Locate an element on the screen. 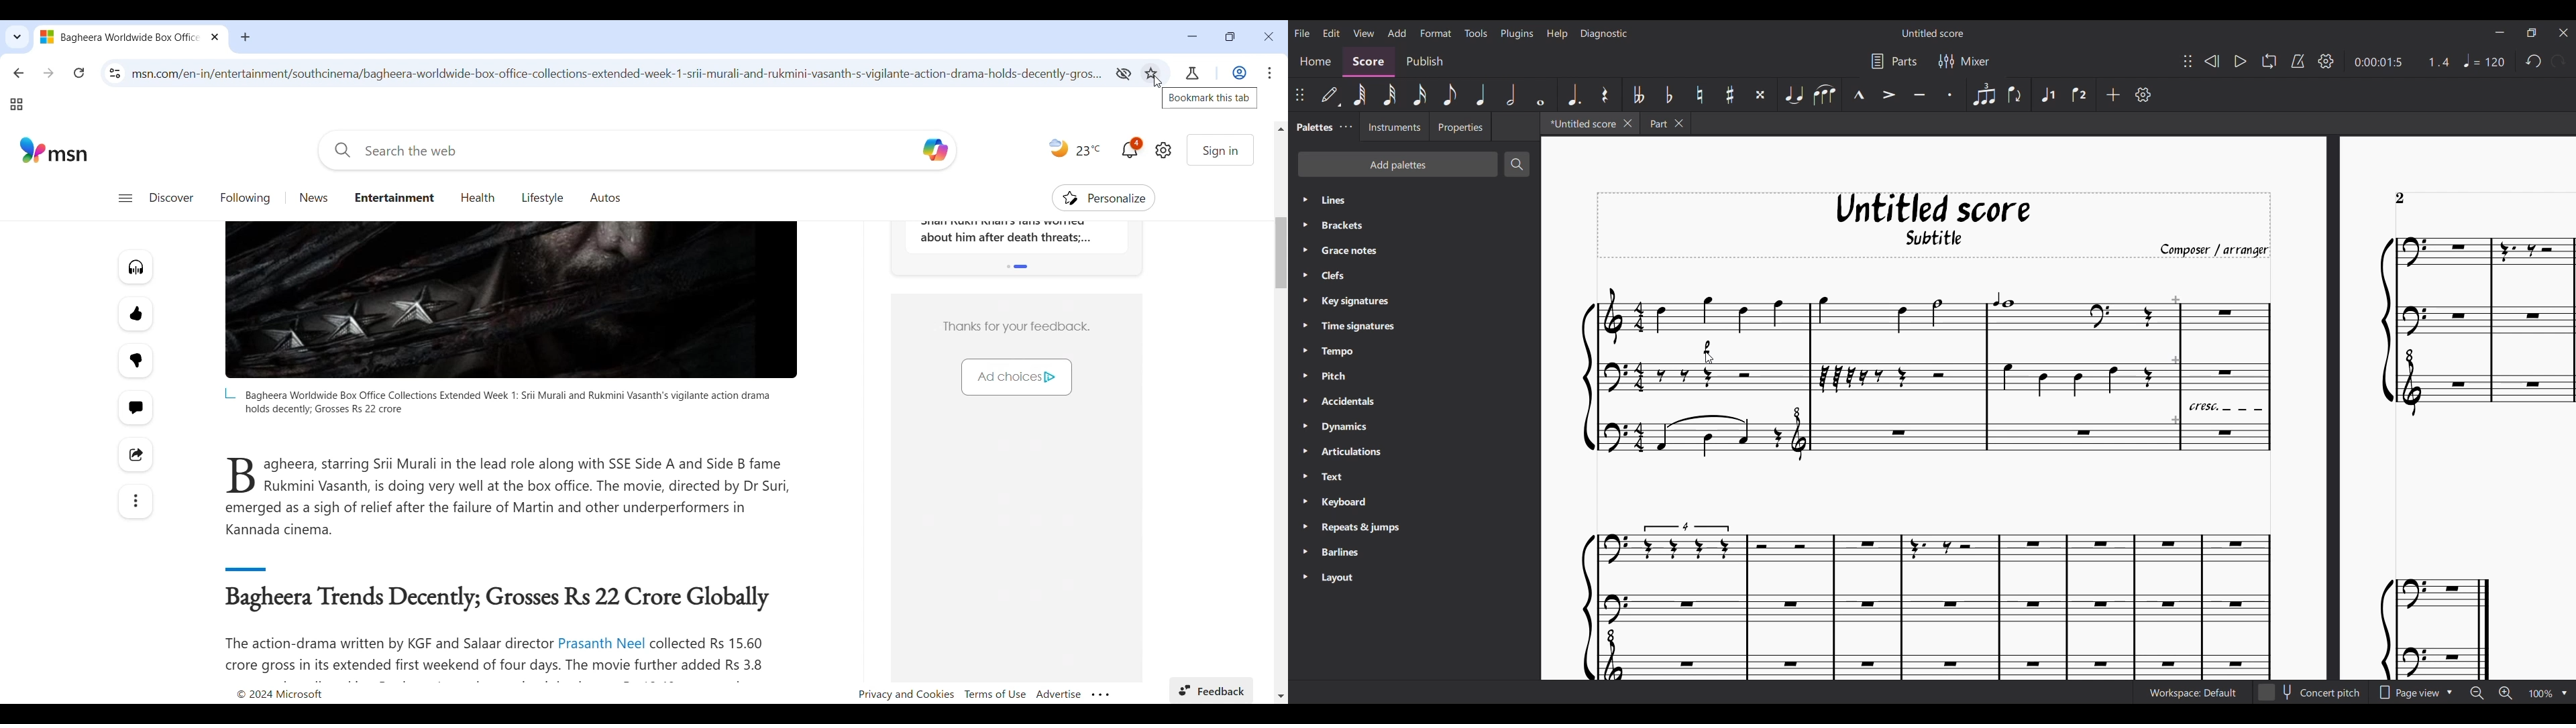 The image size is (2576, 728). Go to health page is located at coordinates (478, 198).